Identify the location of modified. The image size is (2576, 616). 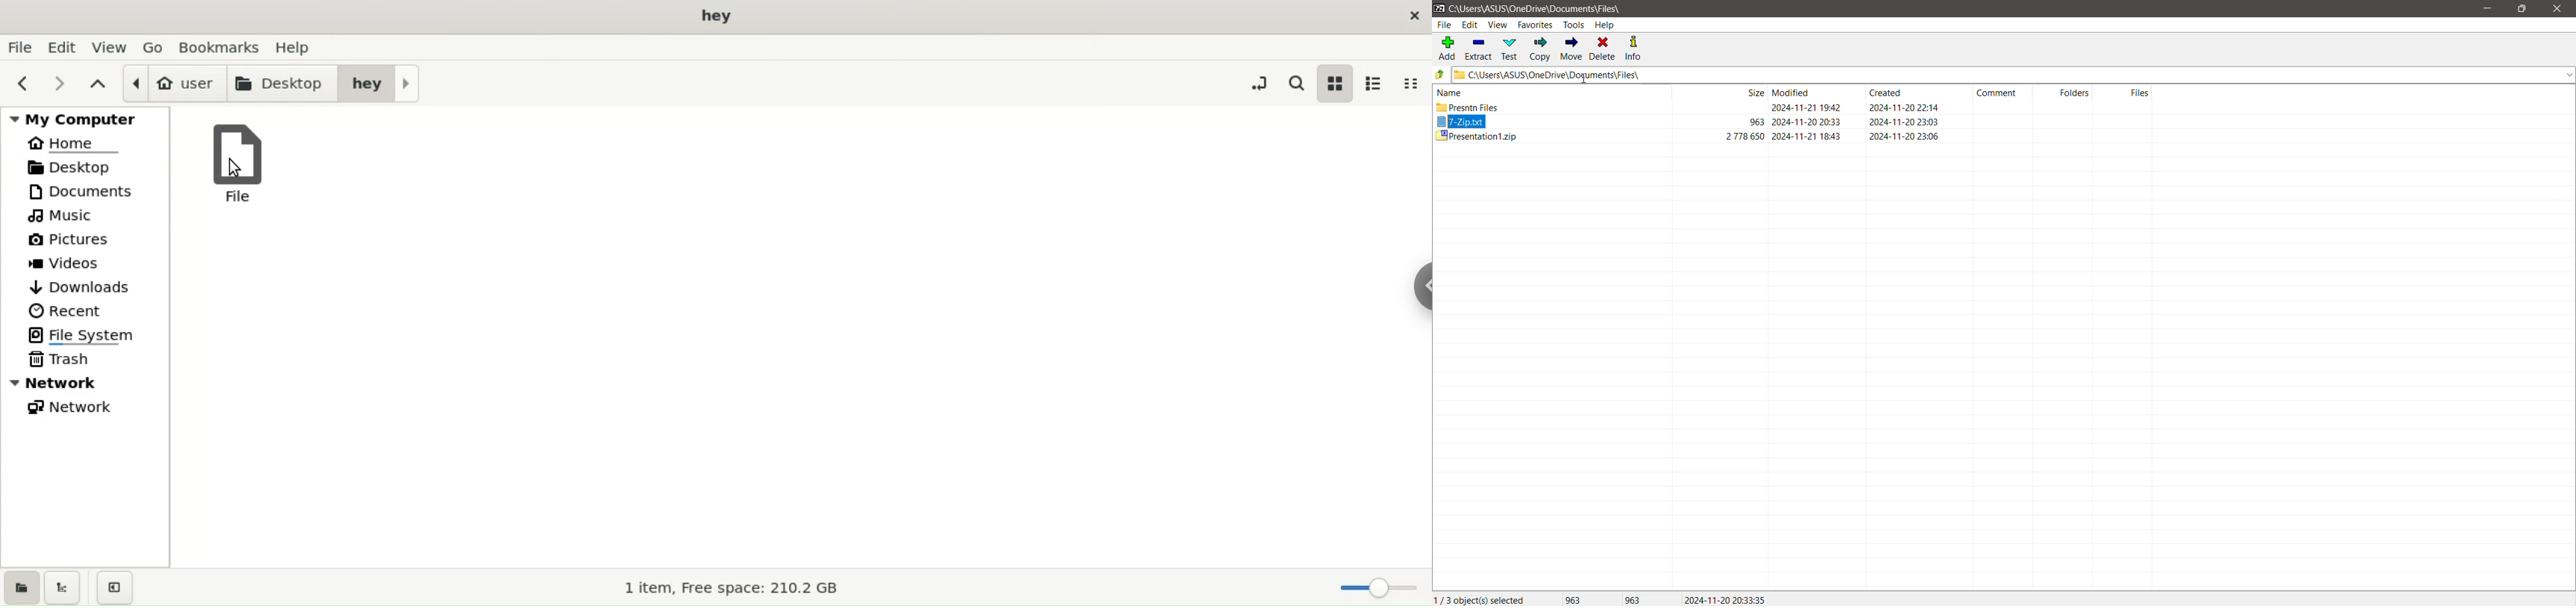
(1791, 92).